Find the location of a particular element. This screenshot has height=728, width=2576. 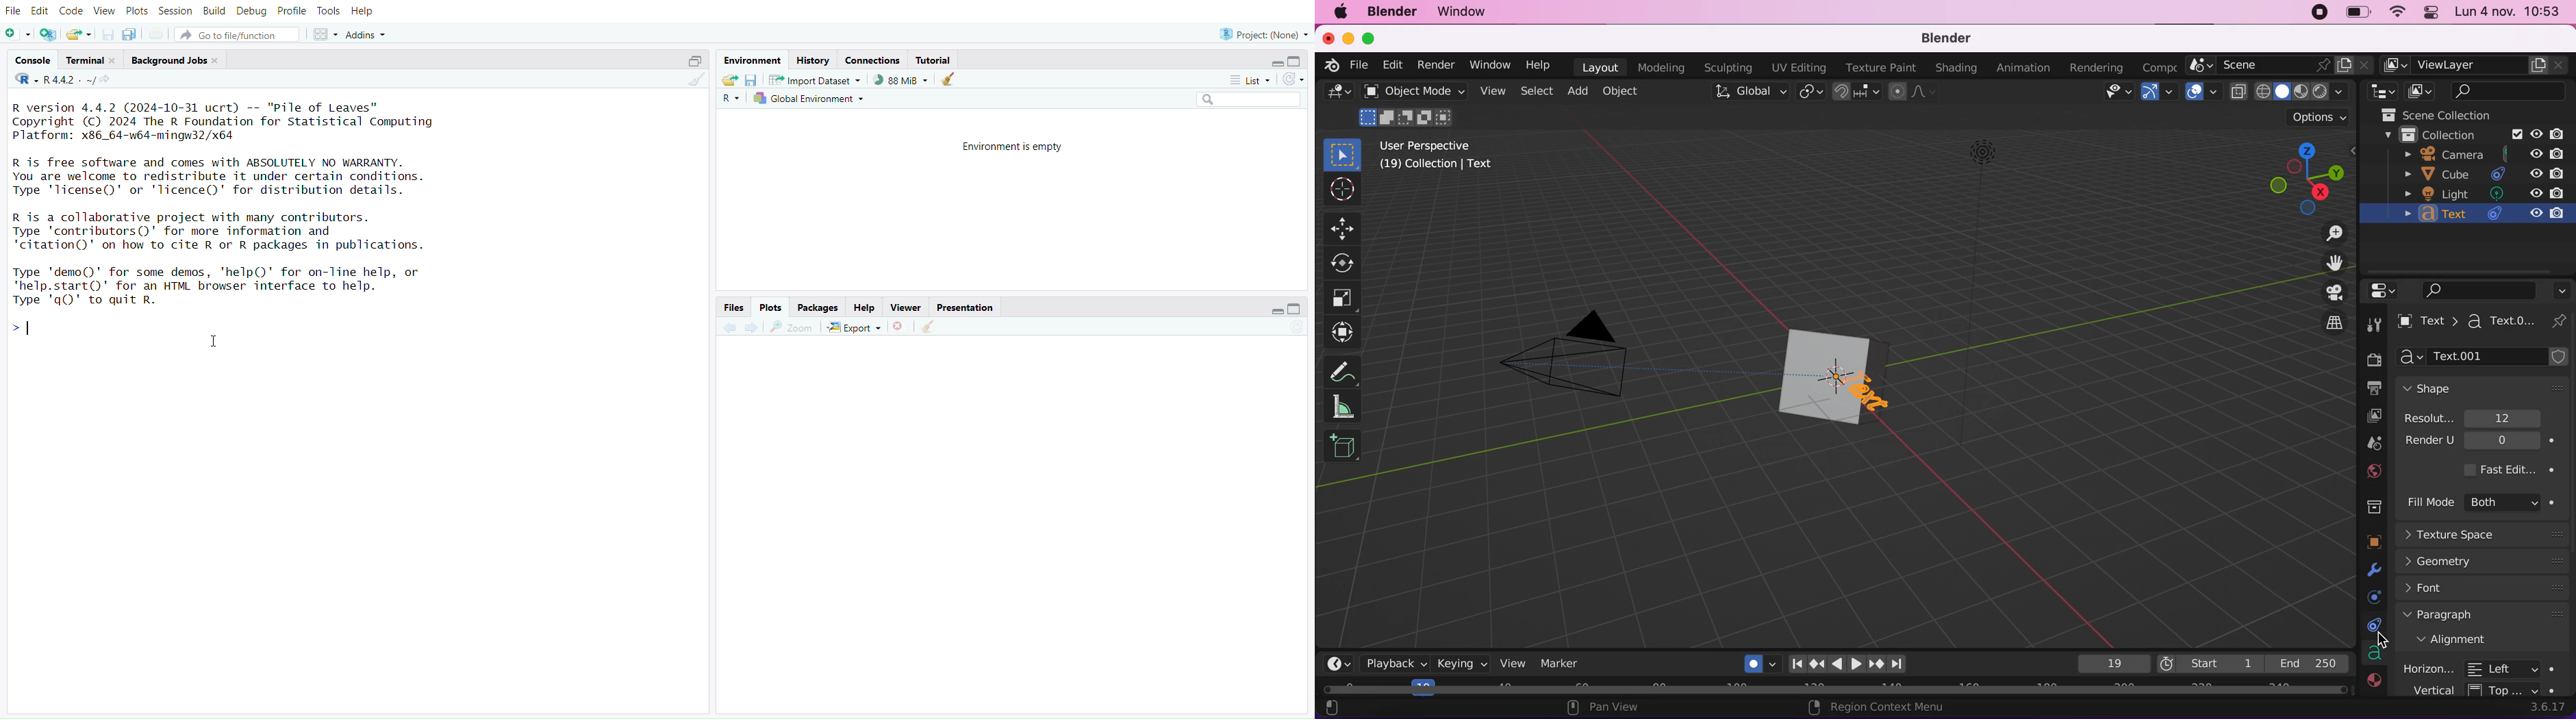

viewer is located at coordinates (907, 307).